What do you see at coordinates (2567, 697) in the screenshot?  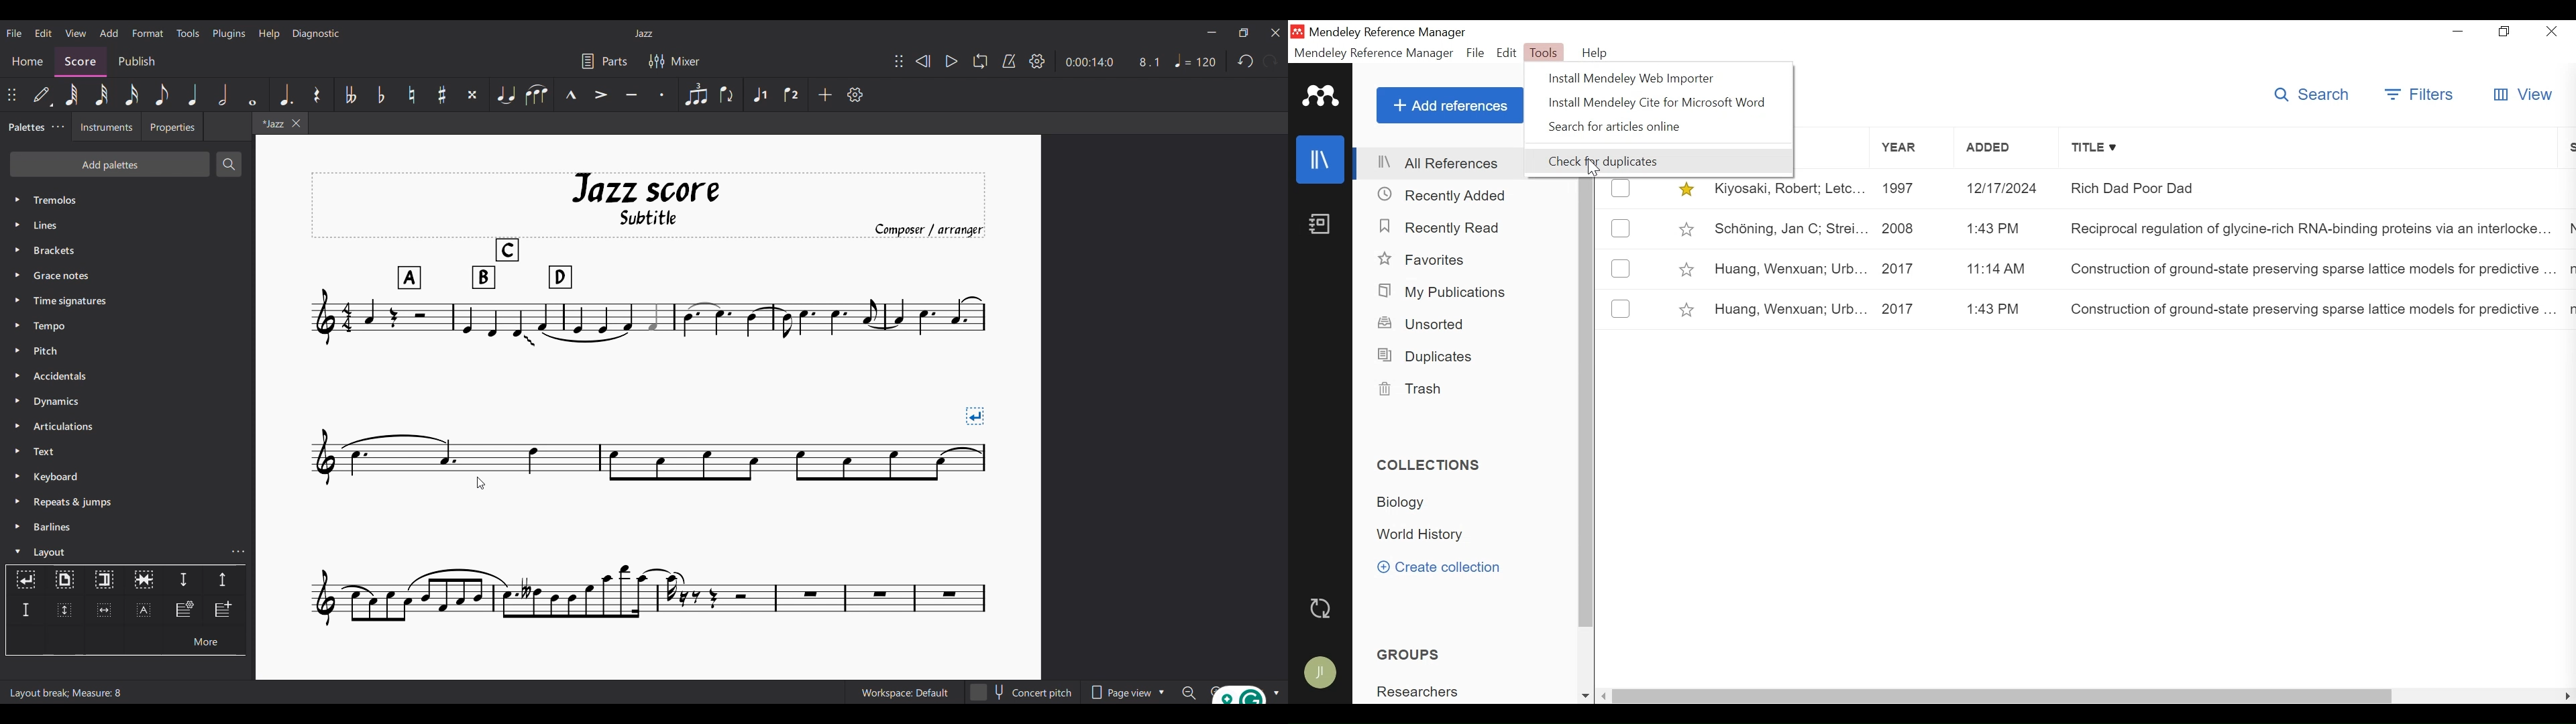 I see `Scroll Right` at bounding box center [2567, 697].